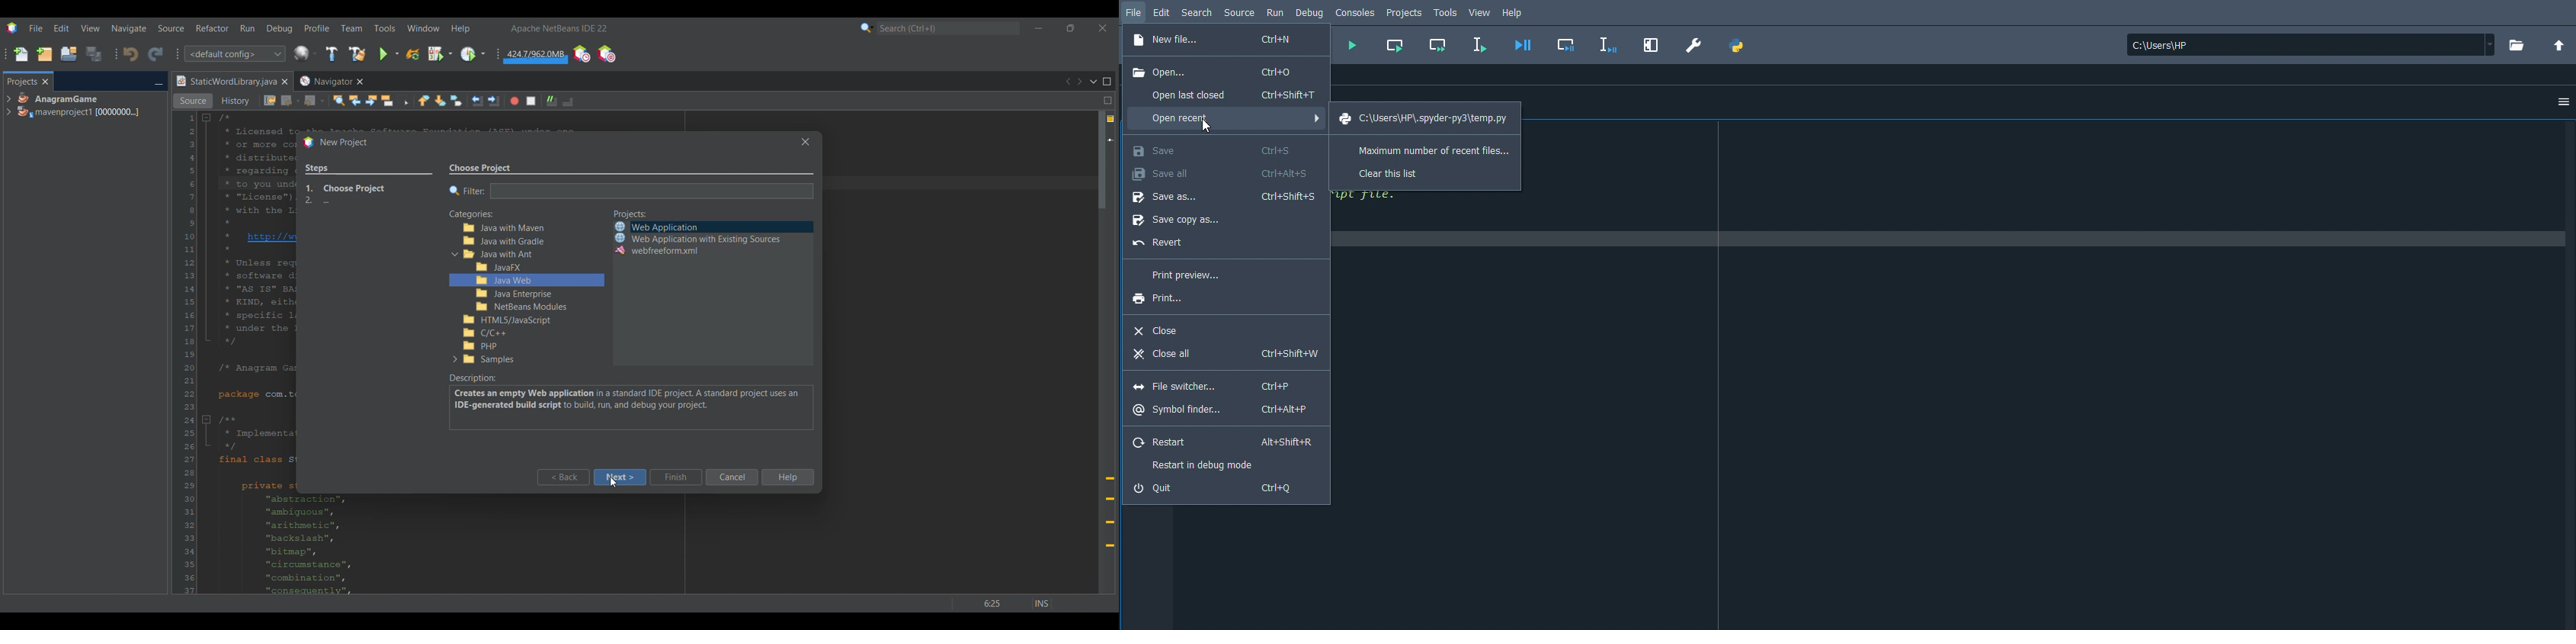 The width and height of the screenshot is (2576, 644). What do you see at coordinates (1226, 121) in the screenshot?
I see `Open recent` at bounding box center [1226, 121].